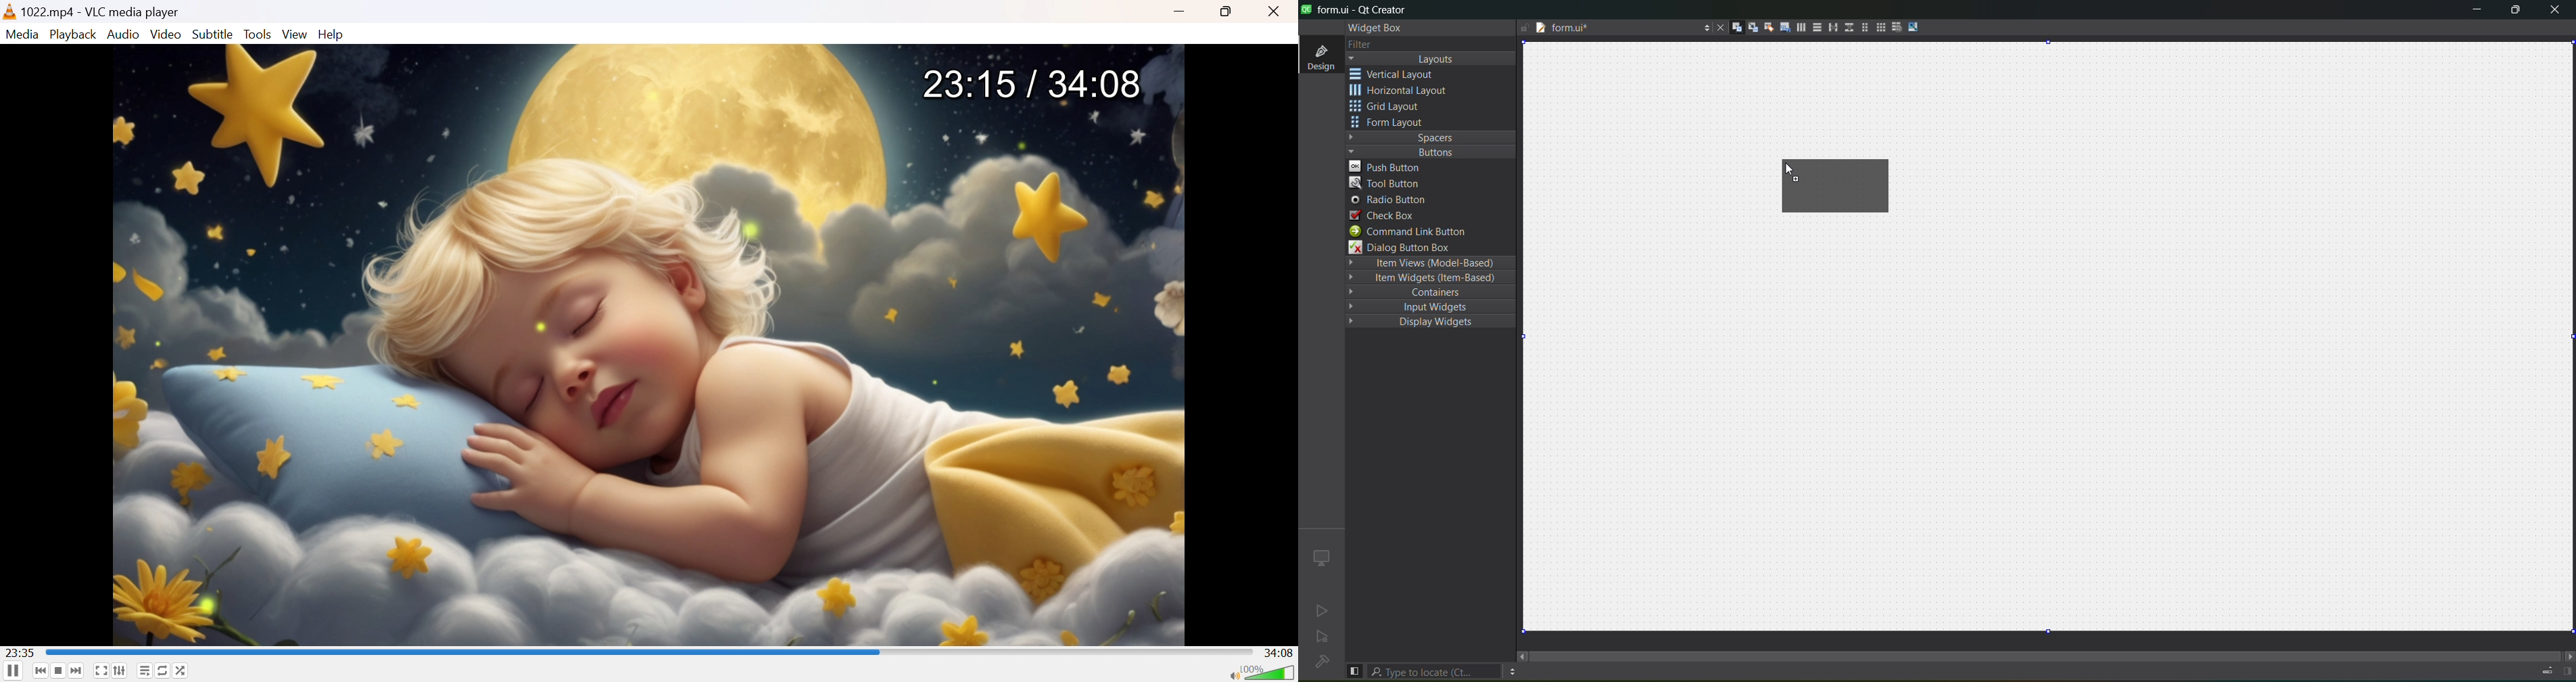  I want to click on layout, so click(1433, 59).